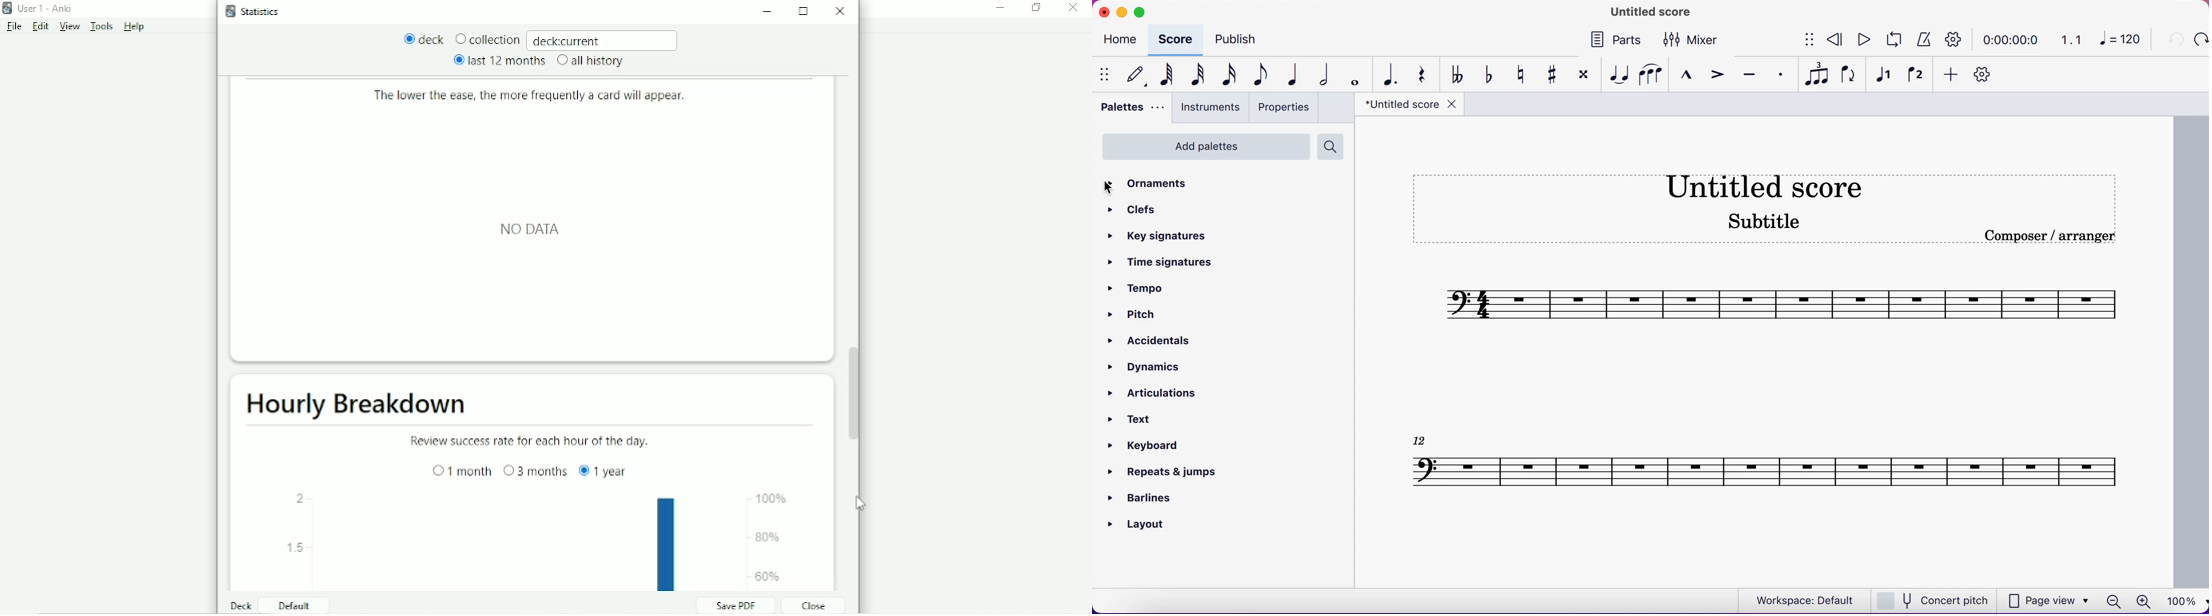 The width and height of the screenshot is (2212, 616). I want to click on search, so click(1334, 147).